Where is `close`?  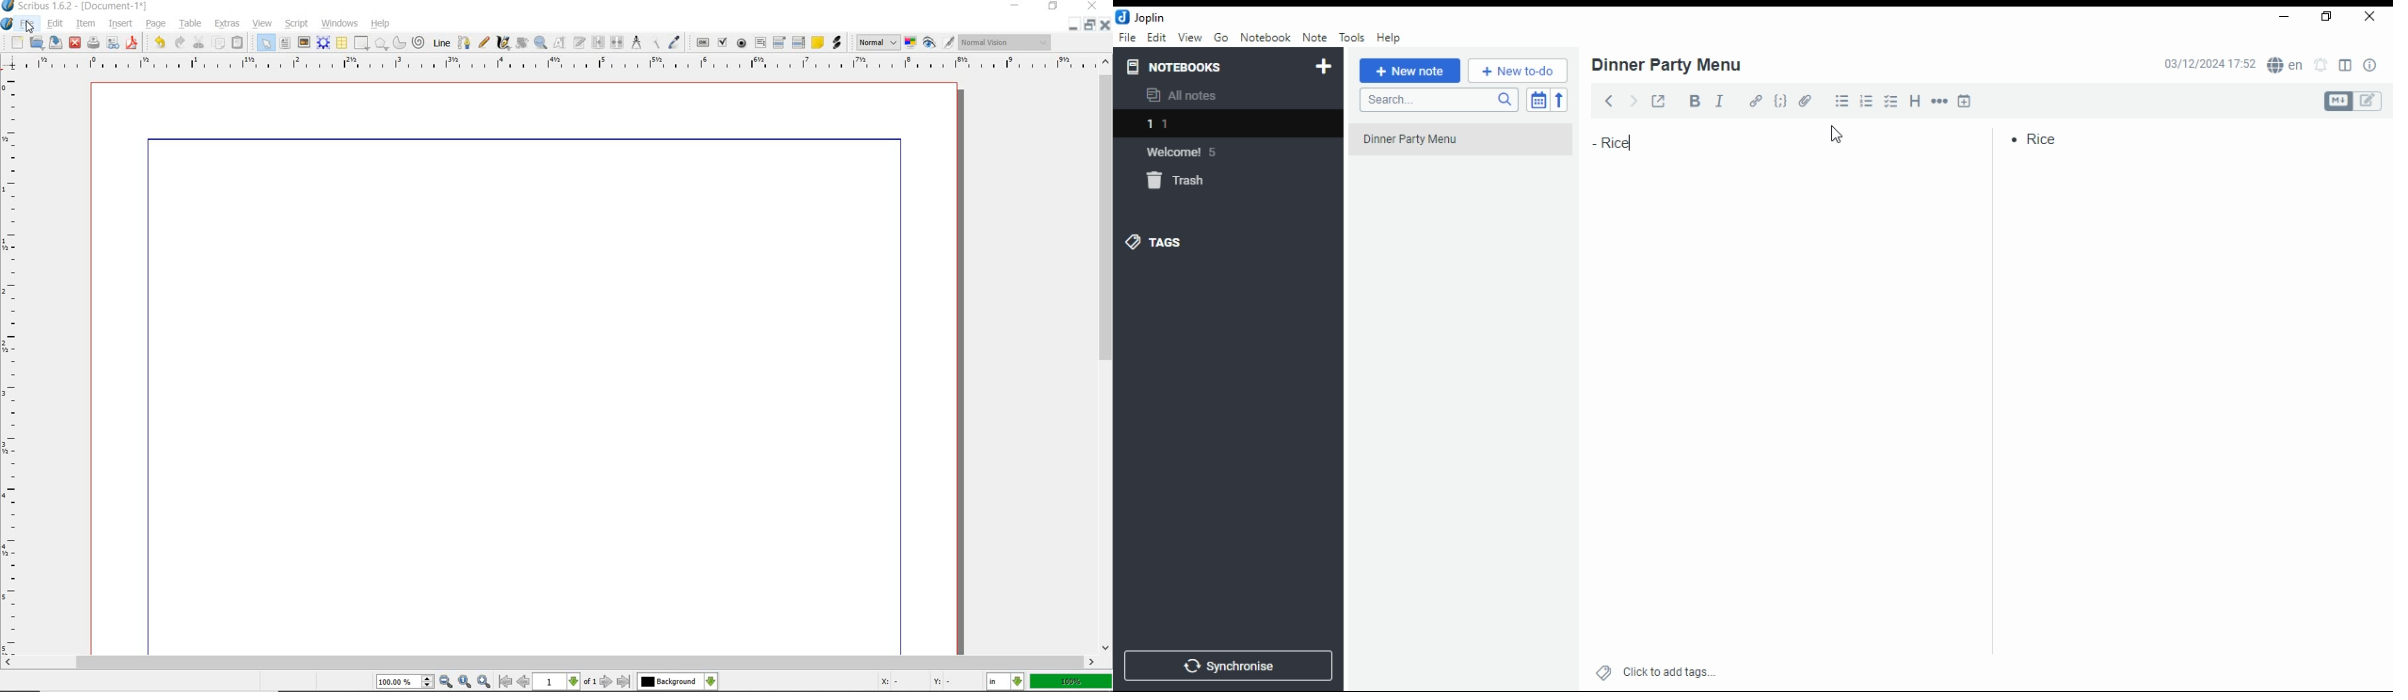 close is located at coordinates (1074, 26).